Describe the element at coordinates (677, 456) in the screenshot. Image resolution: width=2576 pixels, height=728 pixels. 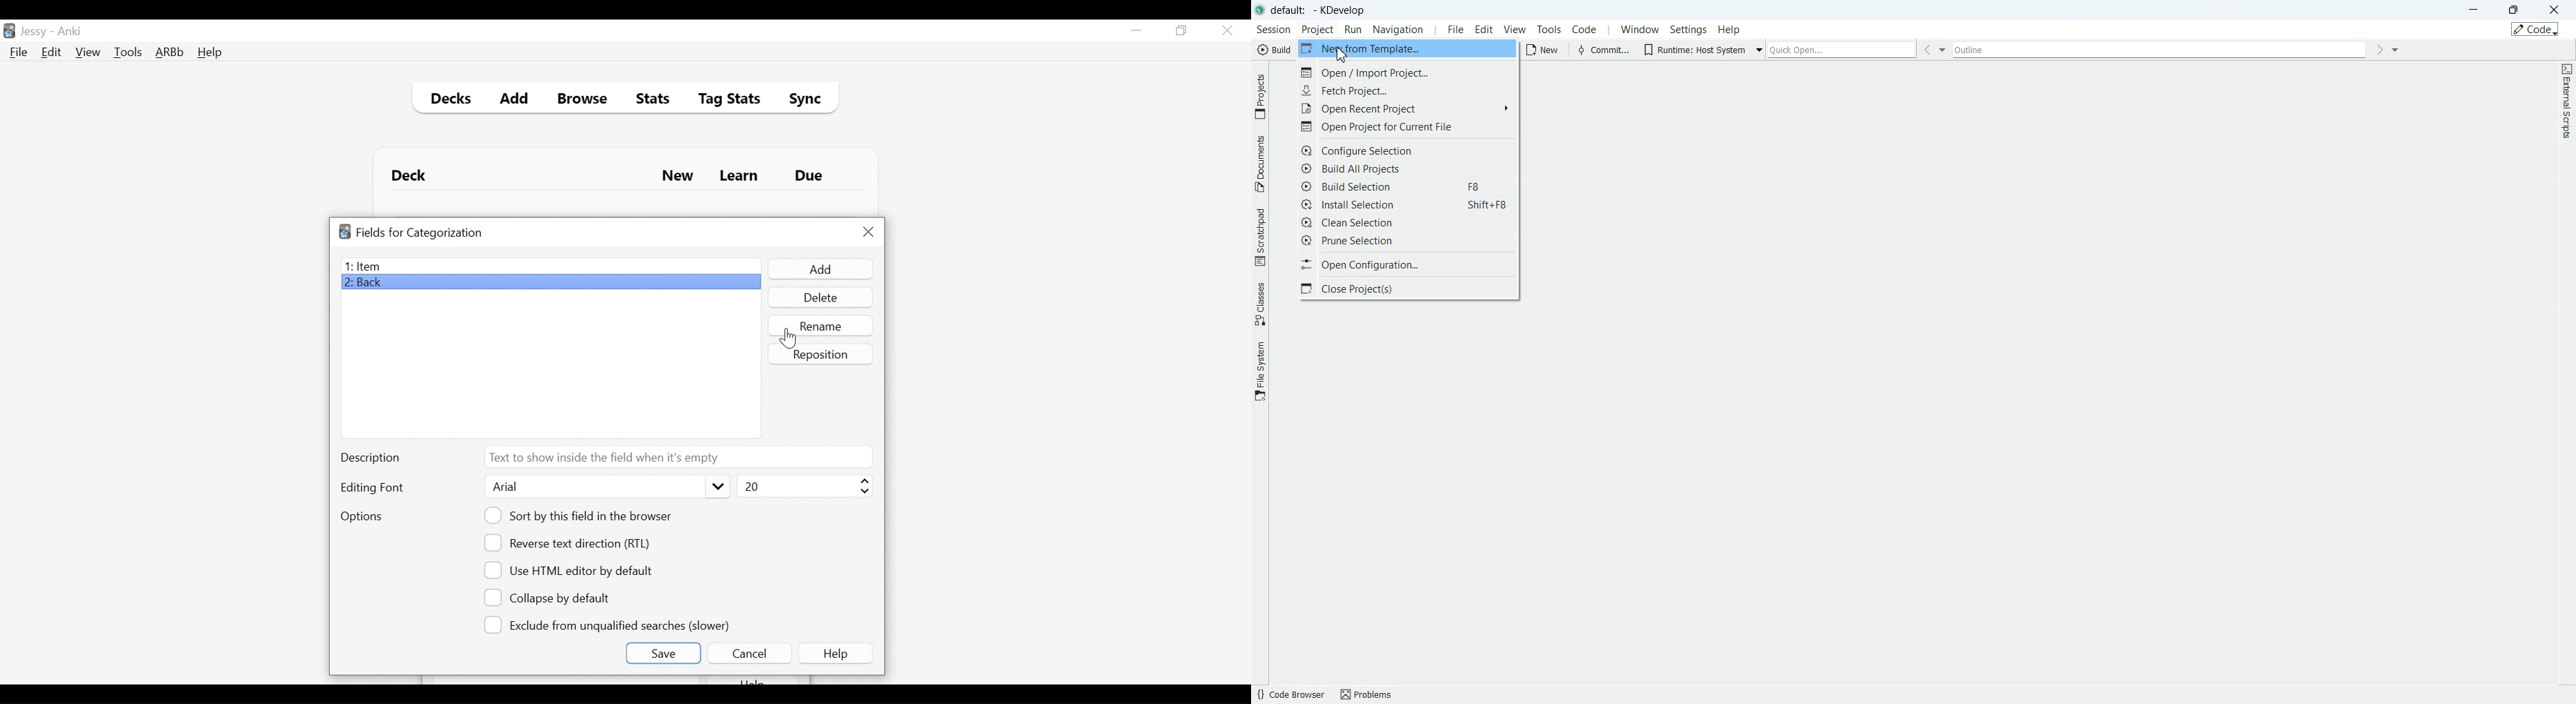
I see `Text to Show inside the field when empty` at that location.